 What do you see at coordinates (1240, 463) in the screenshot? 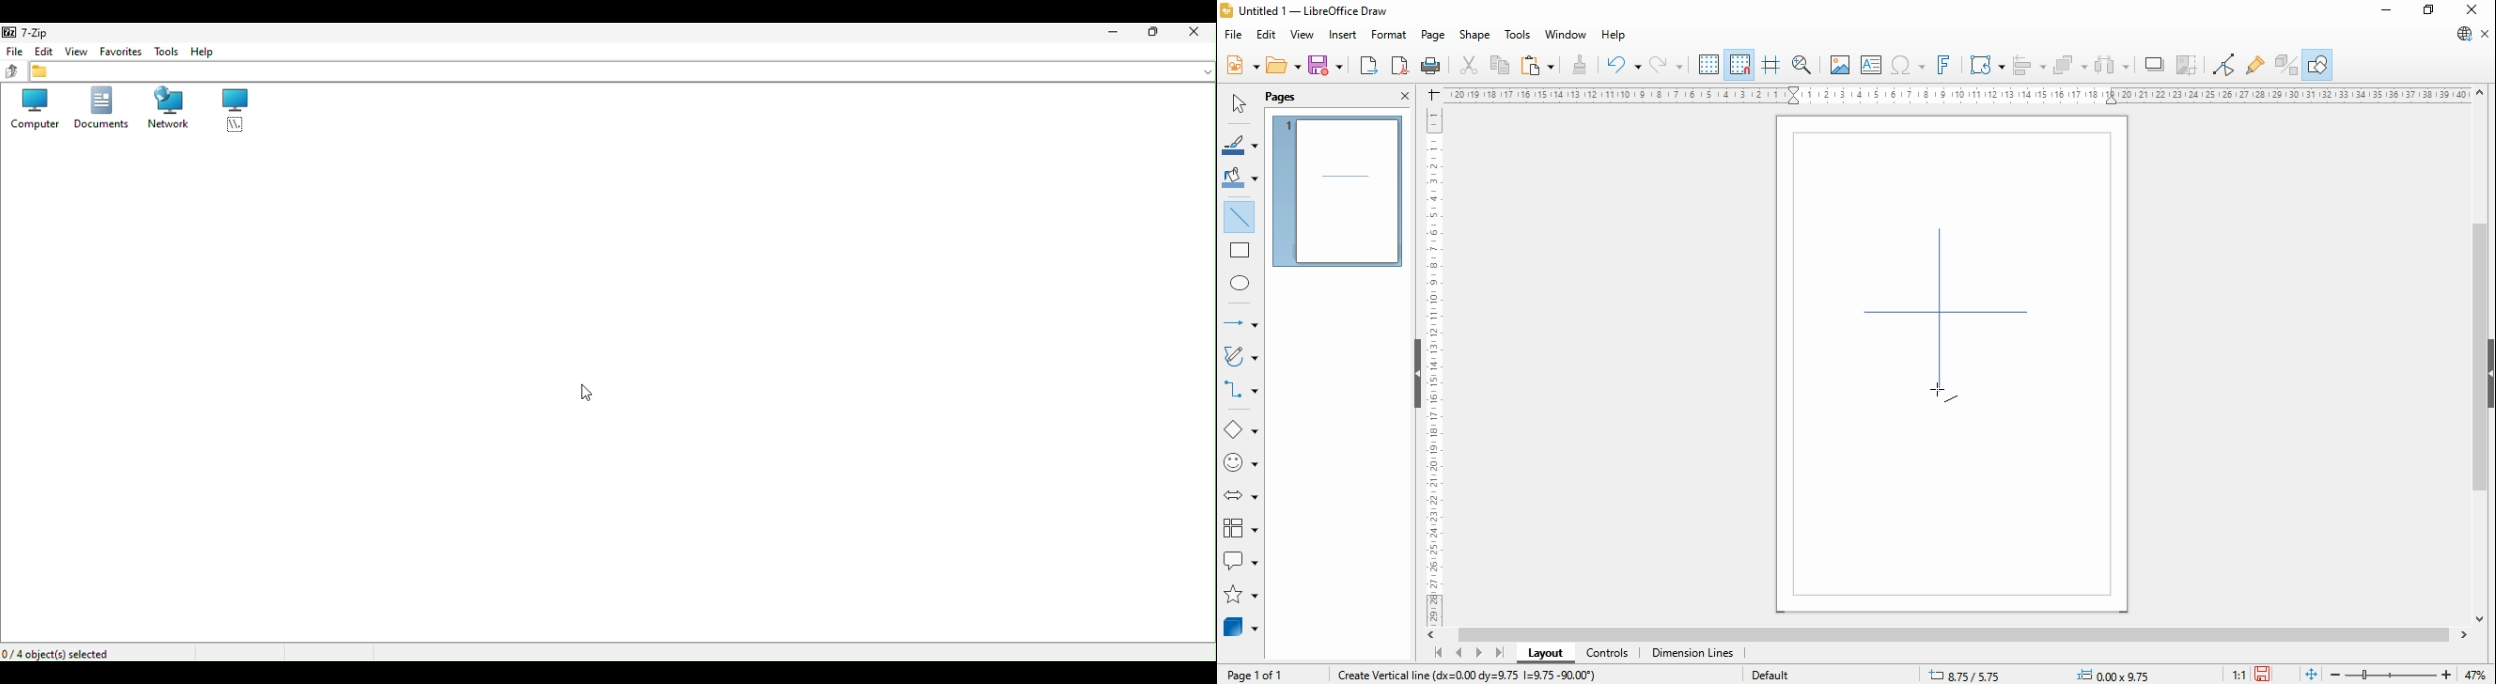
I see `symbol shapes` at bounding box center [1240, 463].